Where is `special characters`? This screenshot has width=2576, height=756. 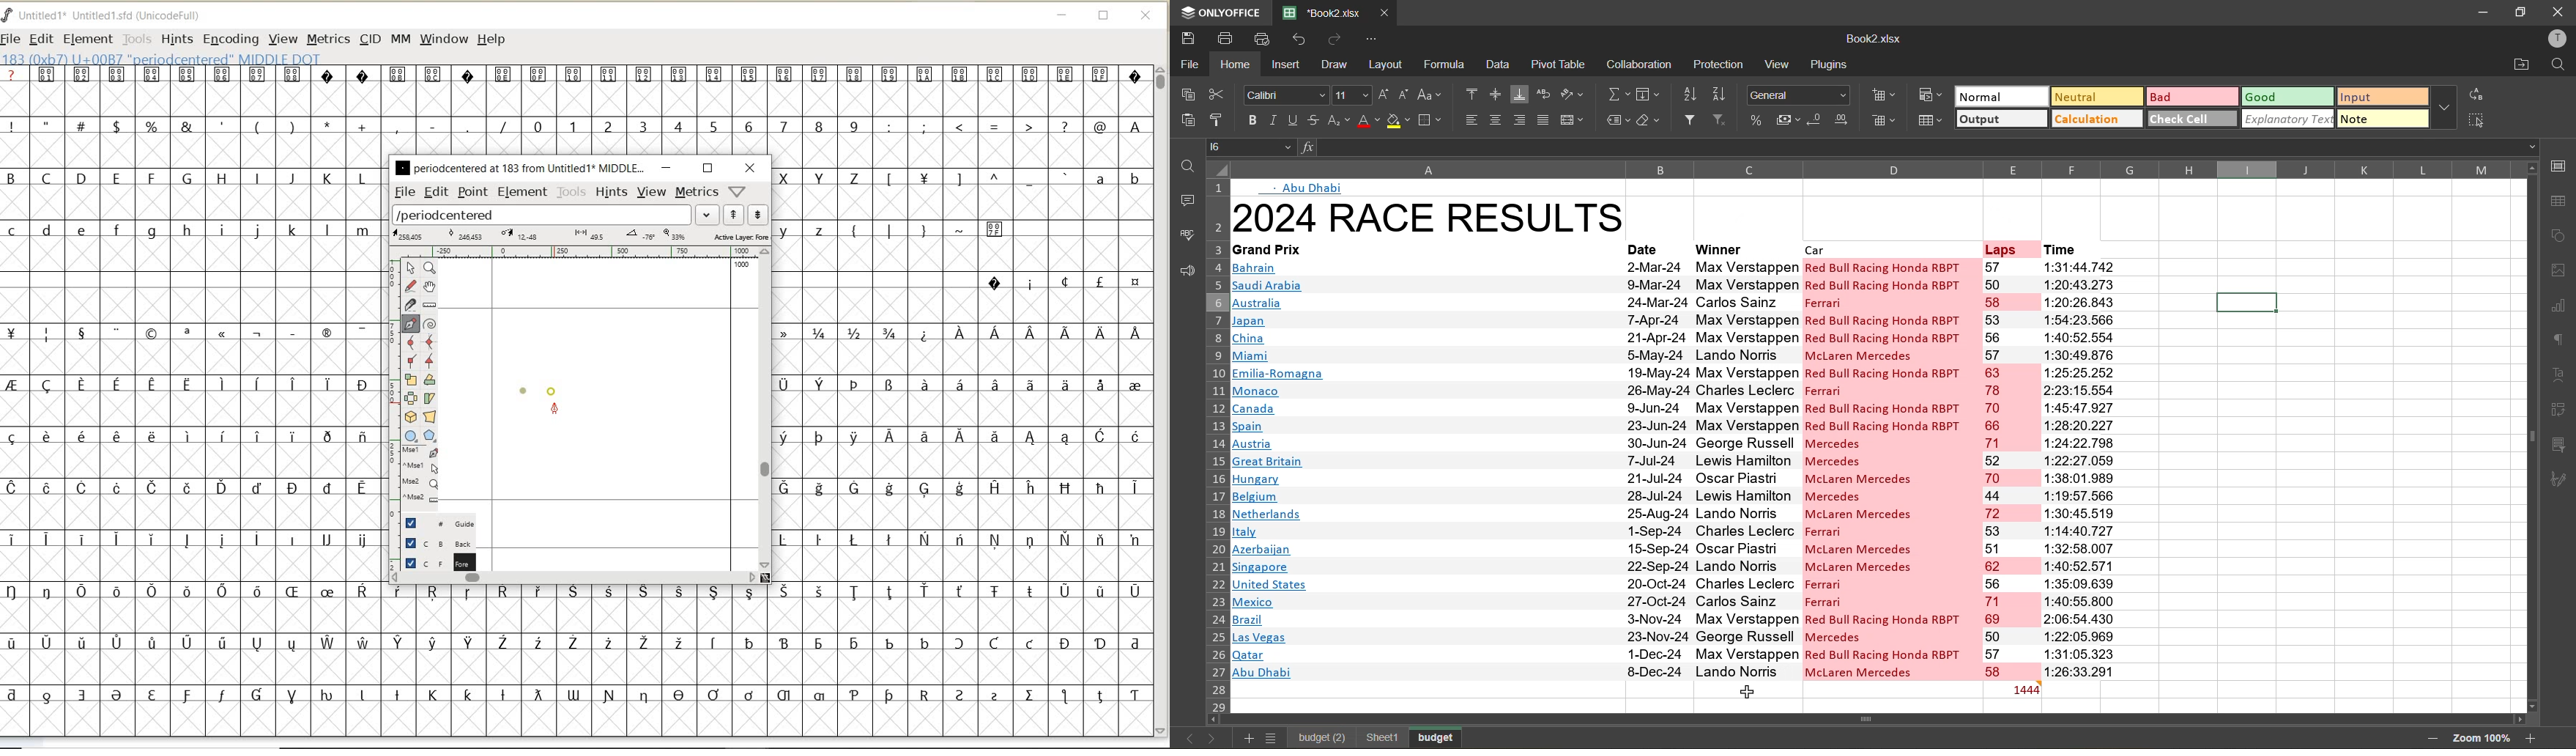
special characters is located at coordinates (964, 448).